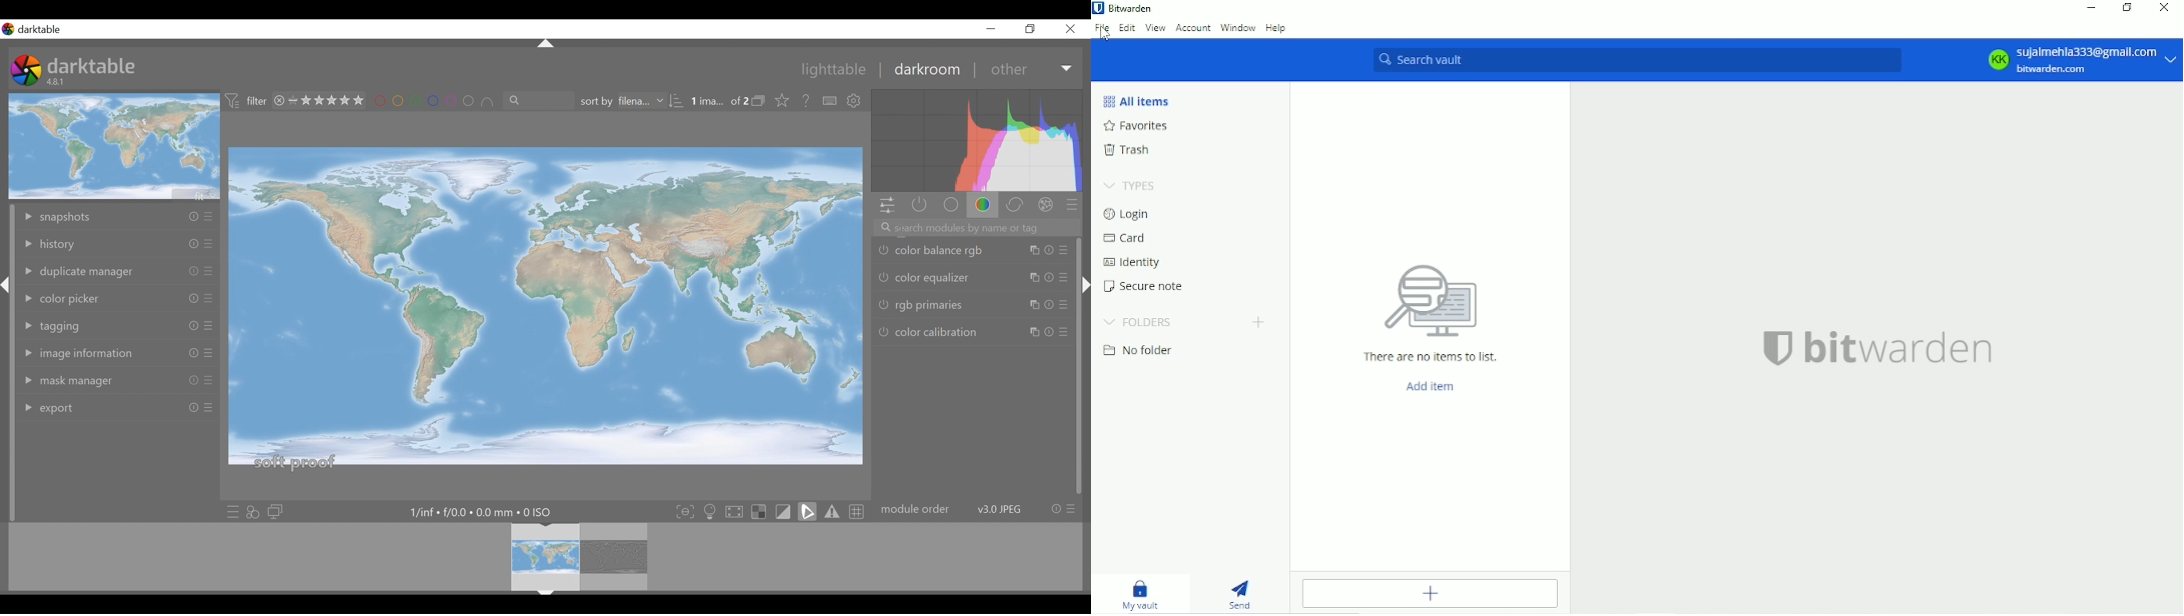 The width and height of the screenshot is (2184, 616). What do you see at coordinates (1085, 285) in the screenshot?
I see `expand/collapse` at bounding box center [1085, 285].